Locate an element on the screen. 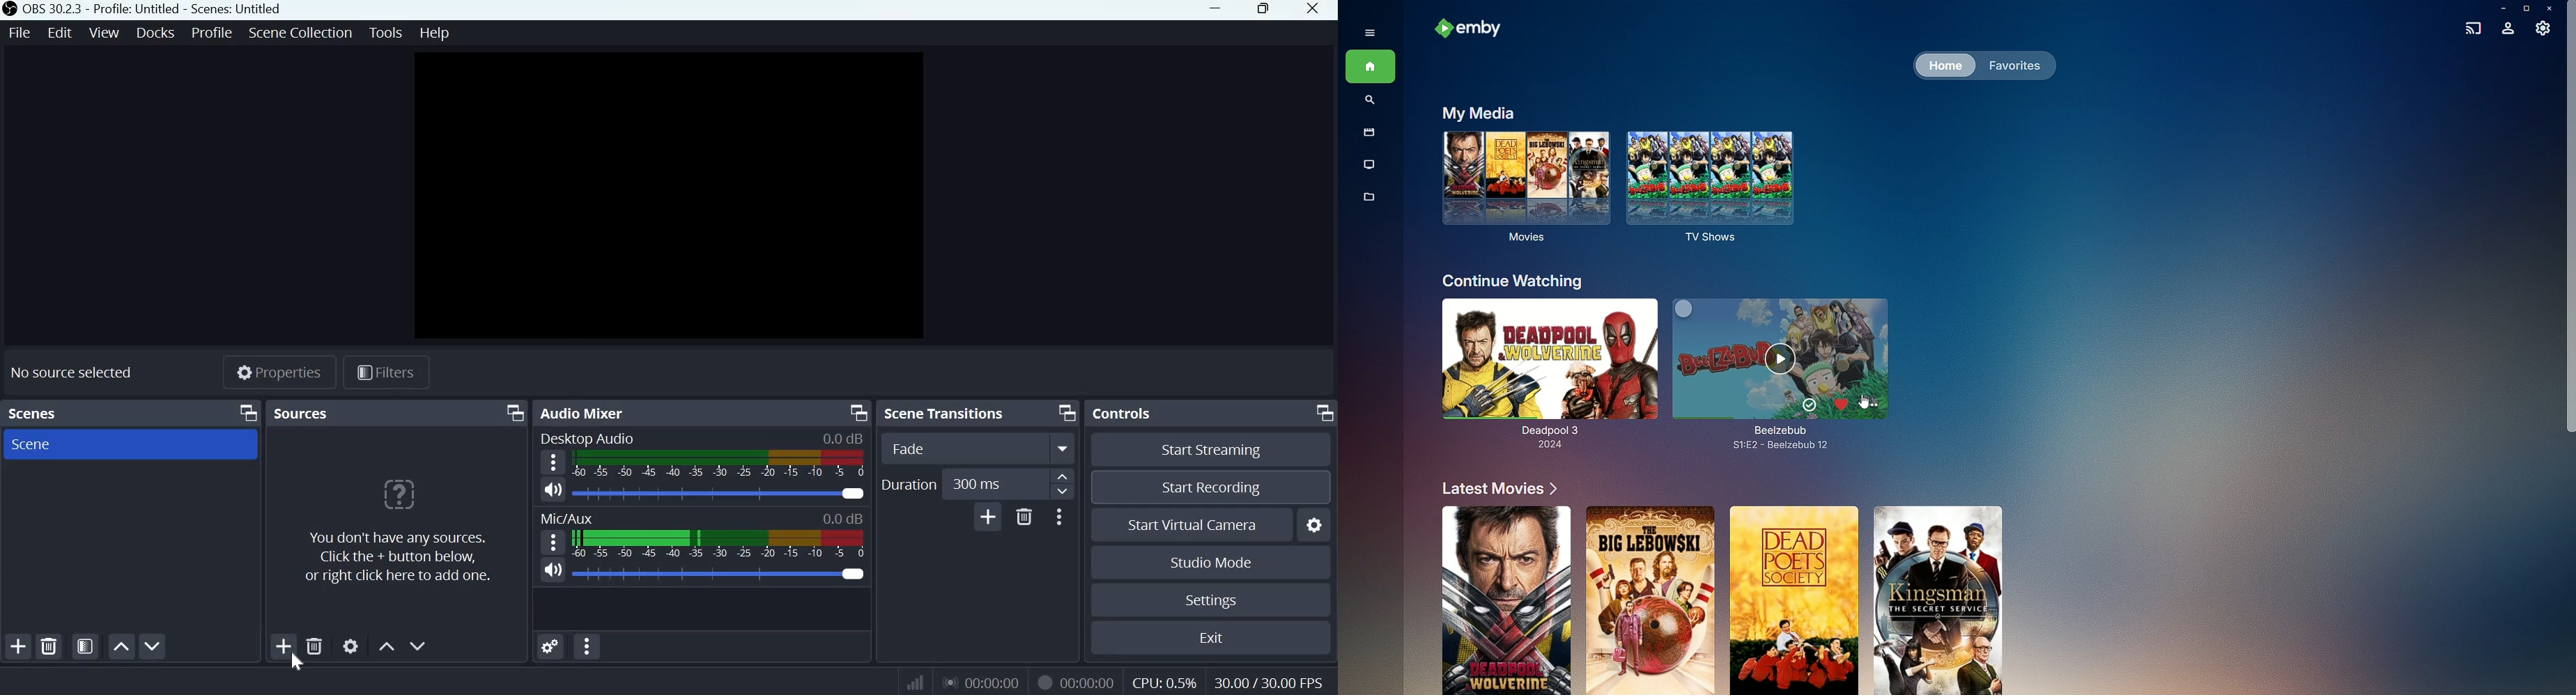  Beelzebub is located at coordinates (1796, 369).